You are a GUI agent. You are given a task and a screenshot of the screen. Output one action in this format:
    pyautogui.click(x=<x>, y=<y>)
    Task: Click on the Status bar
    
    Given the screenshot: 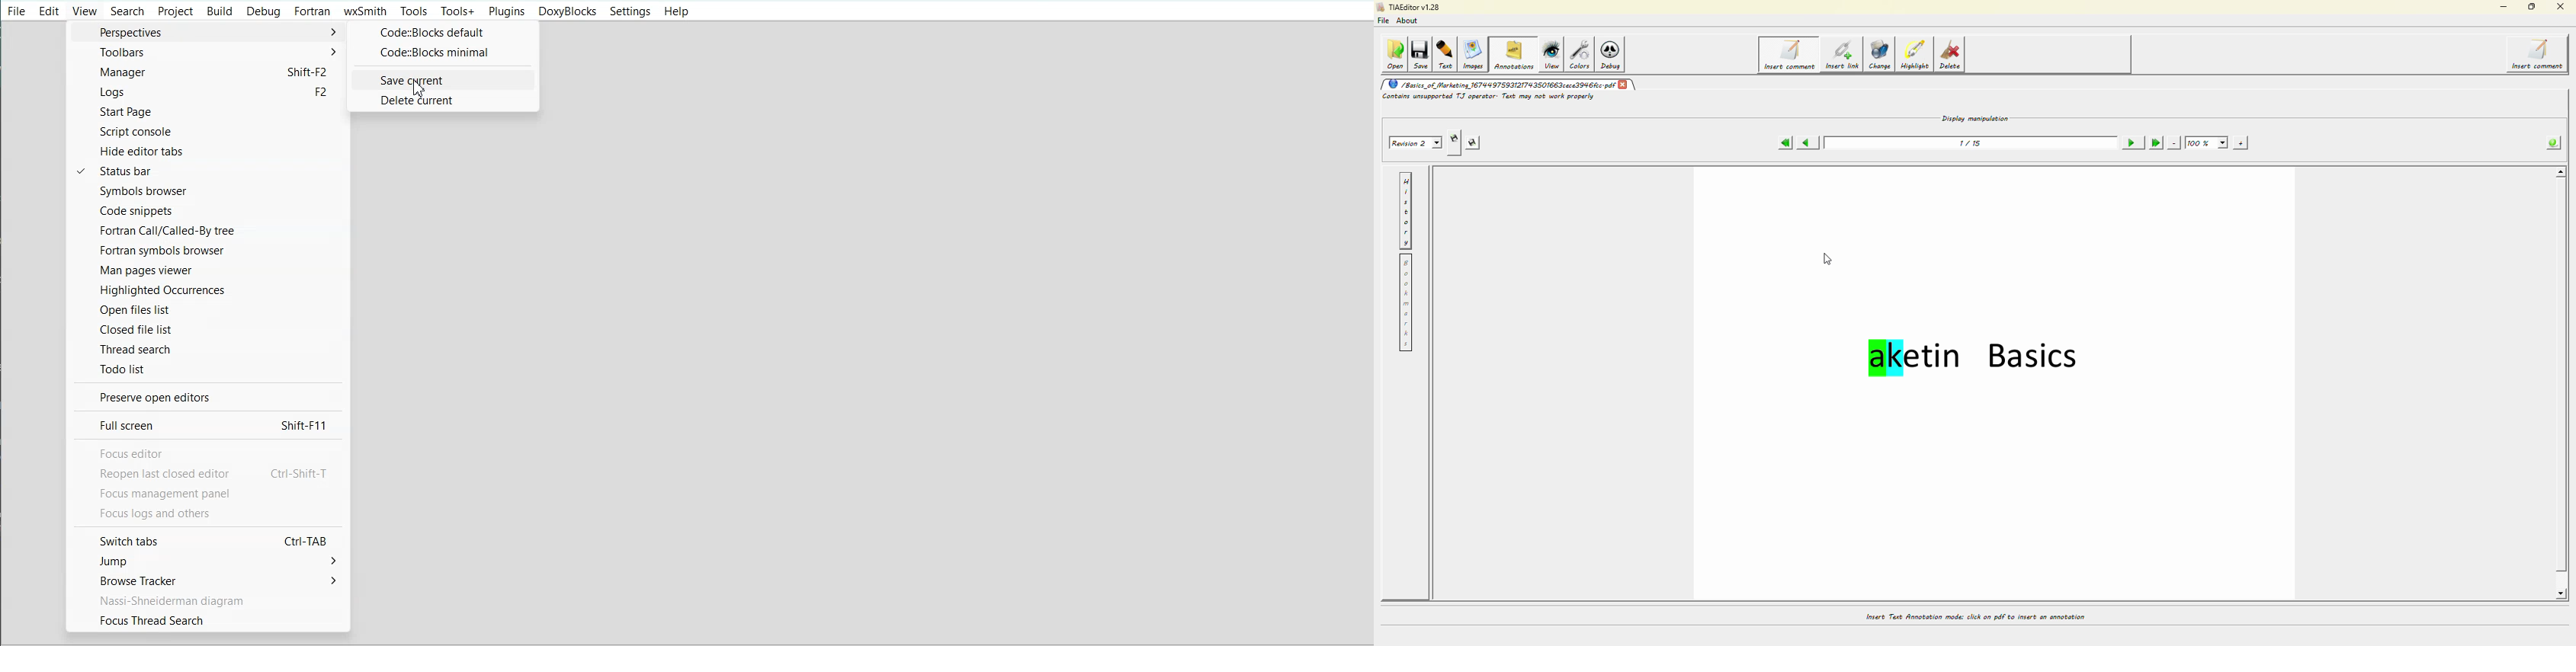 What is the action you would take?
    pyautogui.click(x=210, y=171)
    